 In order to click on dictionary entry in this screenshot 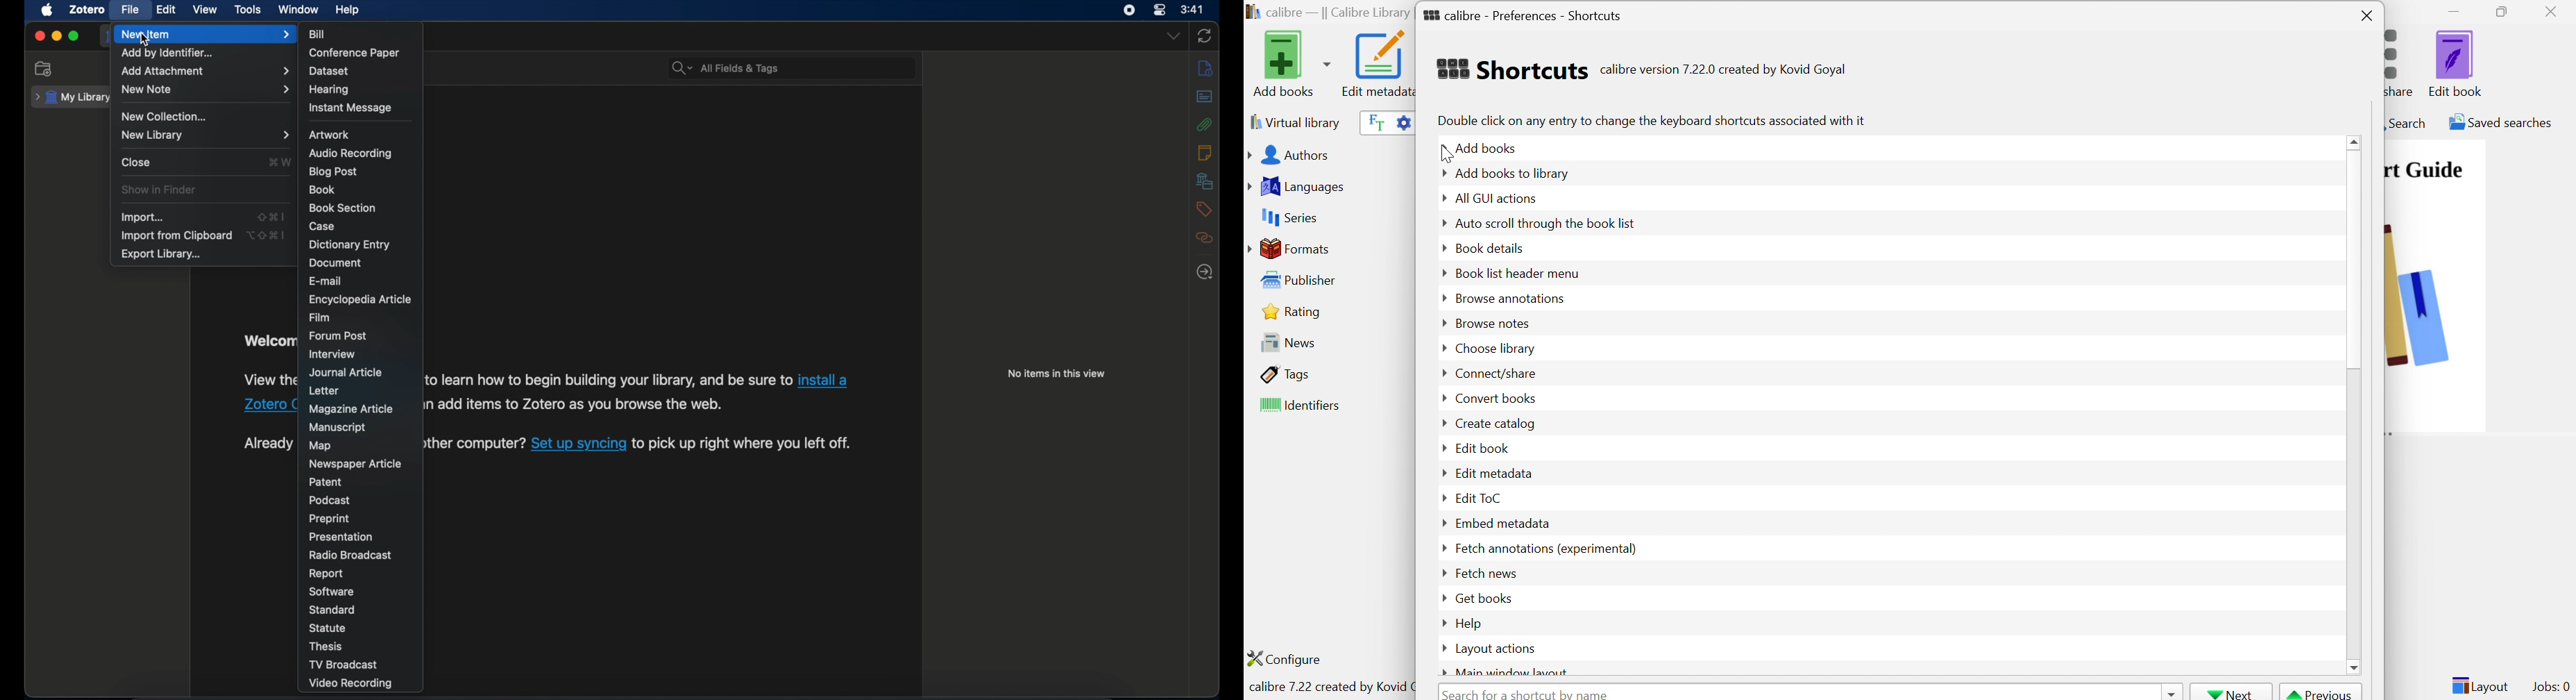, I will do `click(349, 245)`.